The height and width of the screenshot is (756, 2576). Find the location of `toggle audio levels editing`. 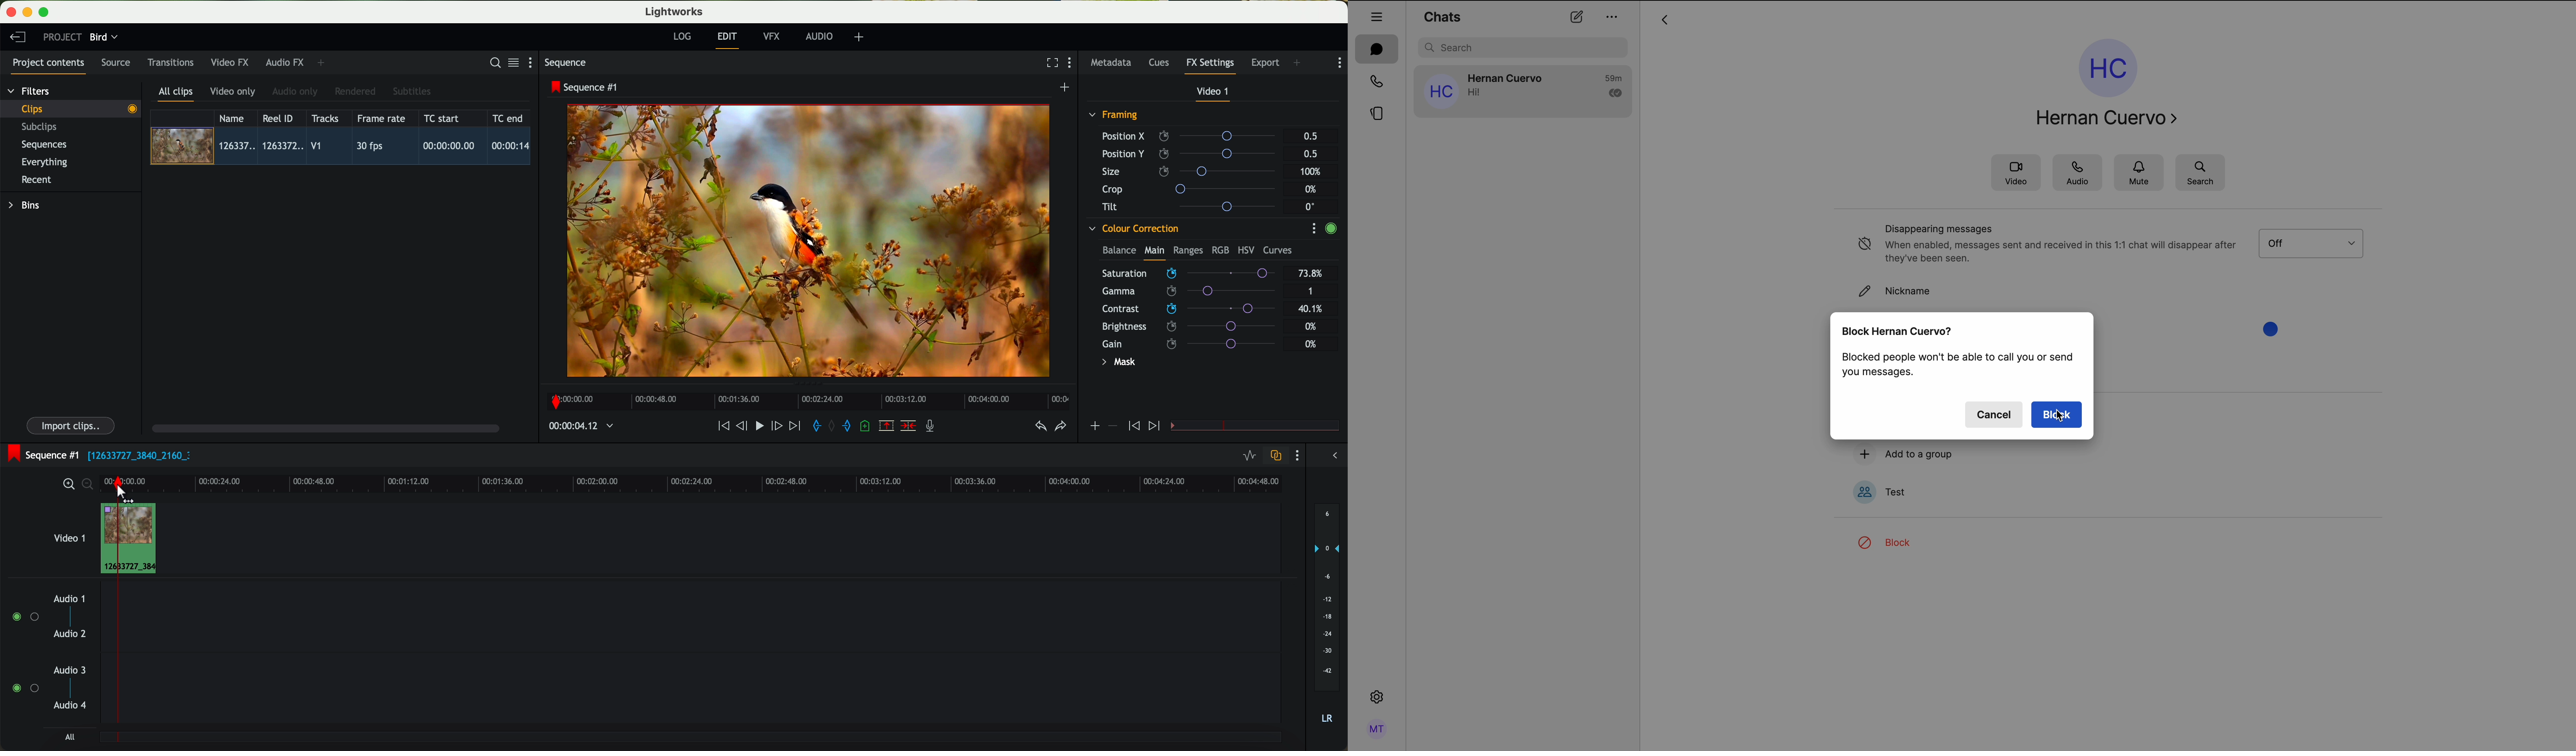

toggle audio levels editing is located at coordinates (1249, 457).